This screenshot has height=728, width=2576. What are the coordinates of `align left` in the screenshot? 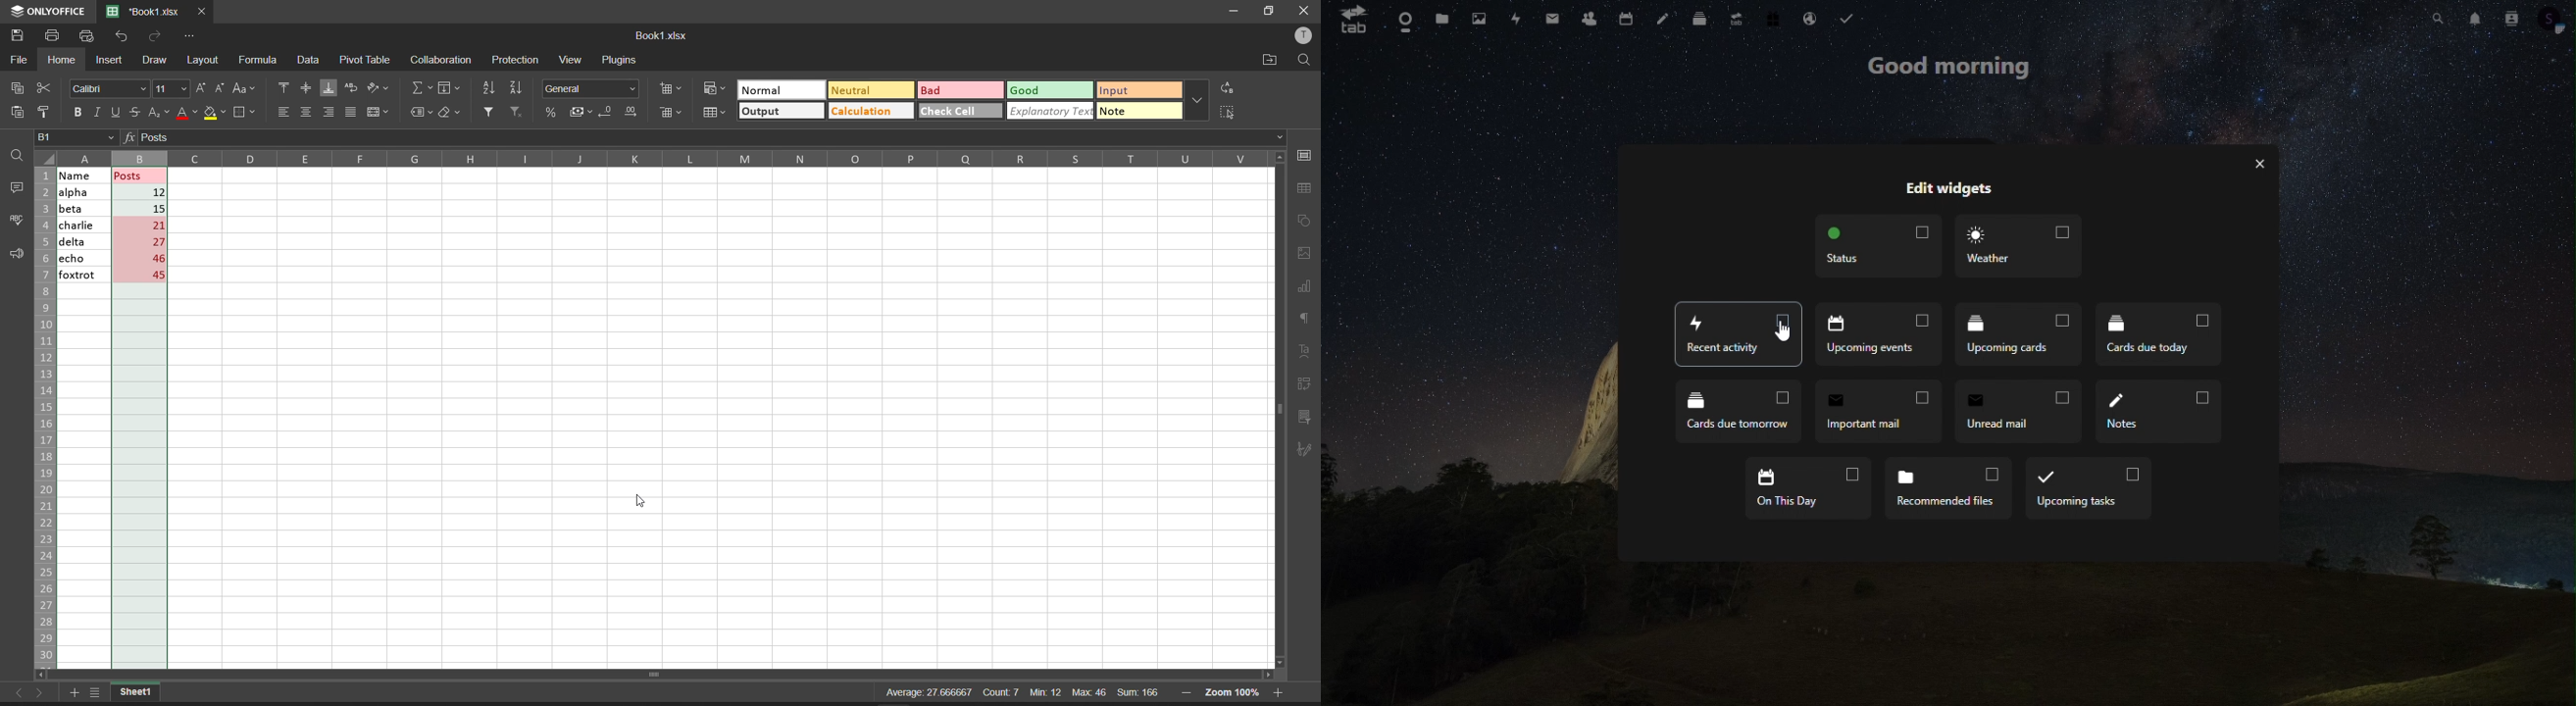 It's located at (281, 111).